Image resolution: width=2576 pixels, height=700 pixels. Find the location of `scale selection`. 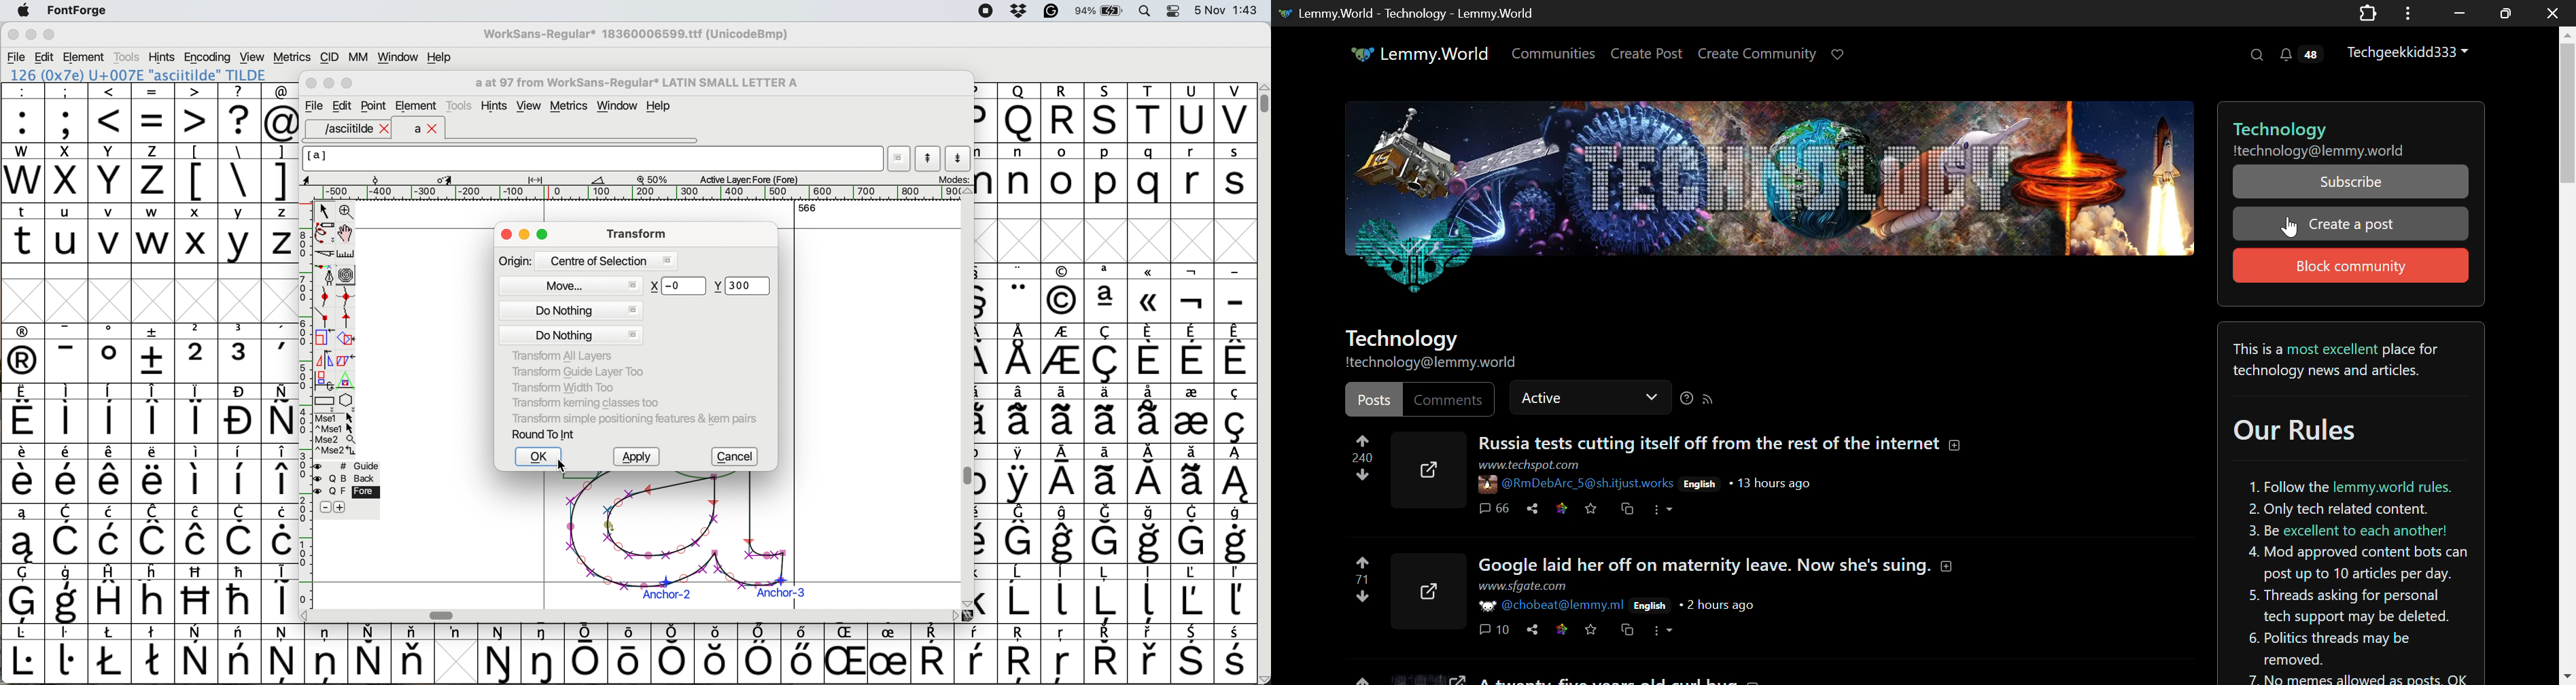

scale selection is located at coordinates (325, 337).